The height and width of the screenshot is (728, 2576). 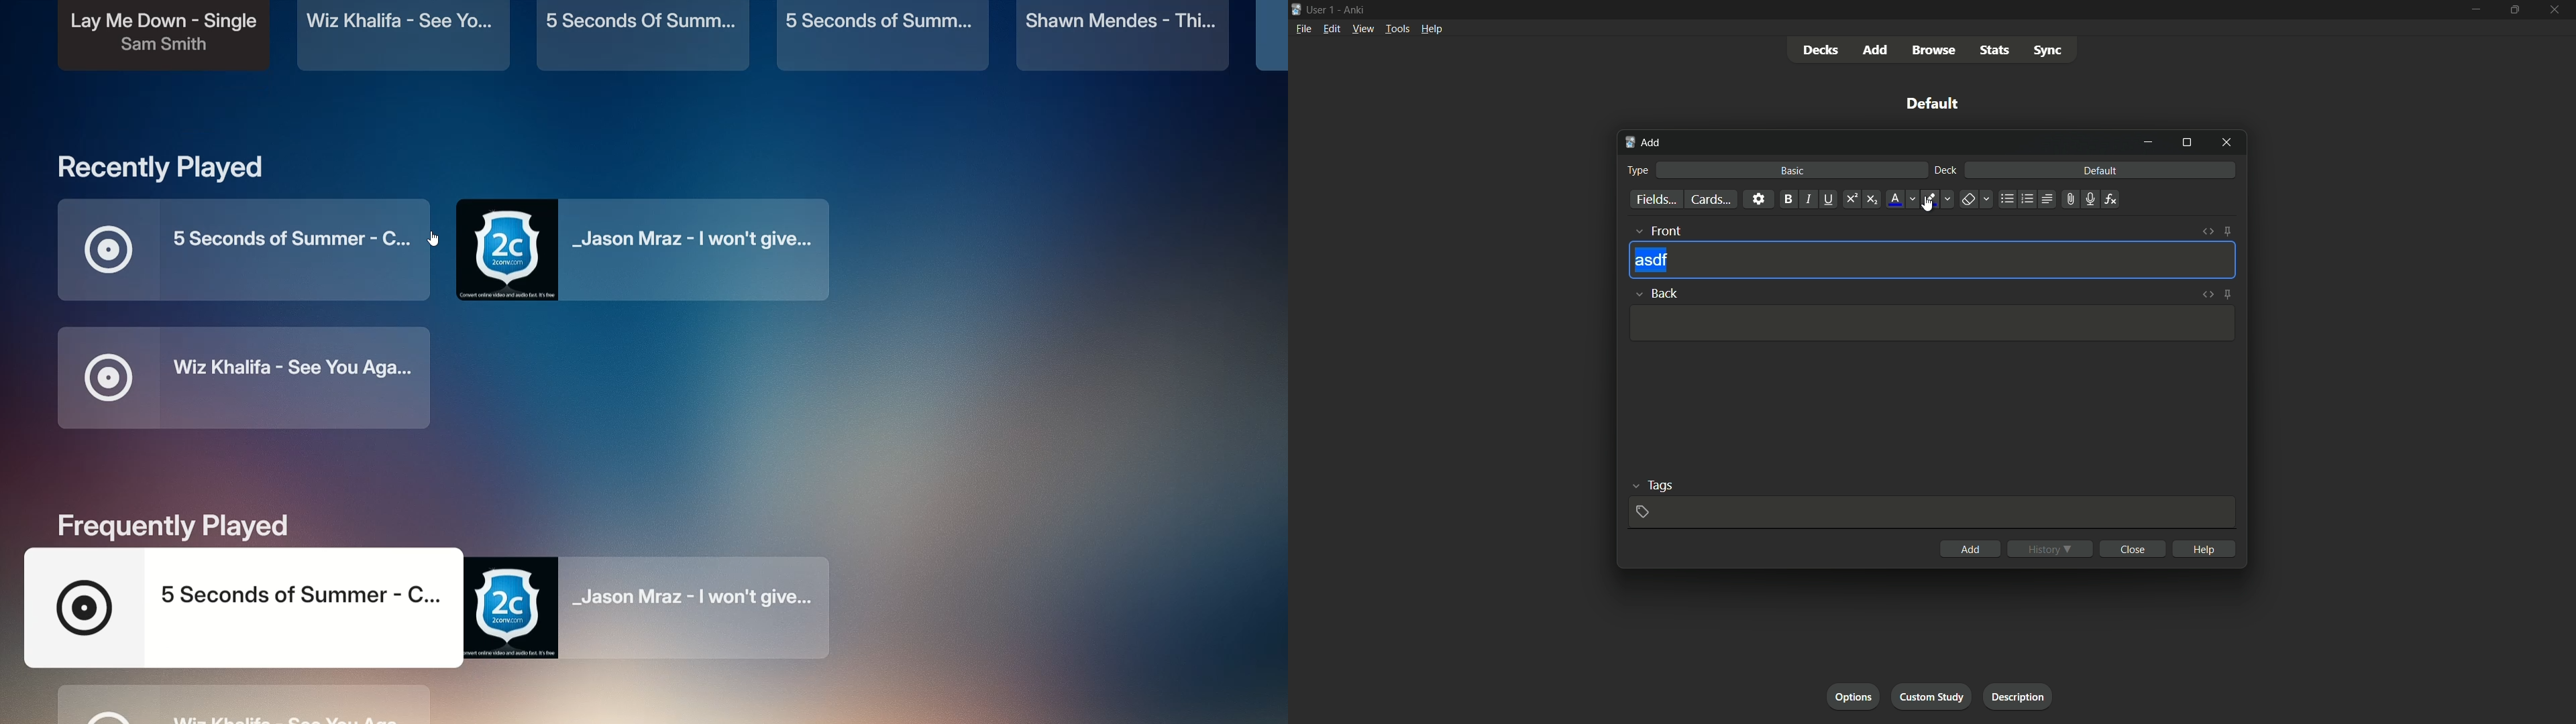 I want to click on minimize, so click(x=2477, y=9).